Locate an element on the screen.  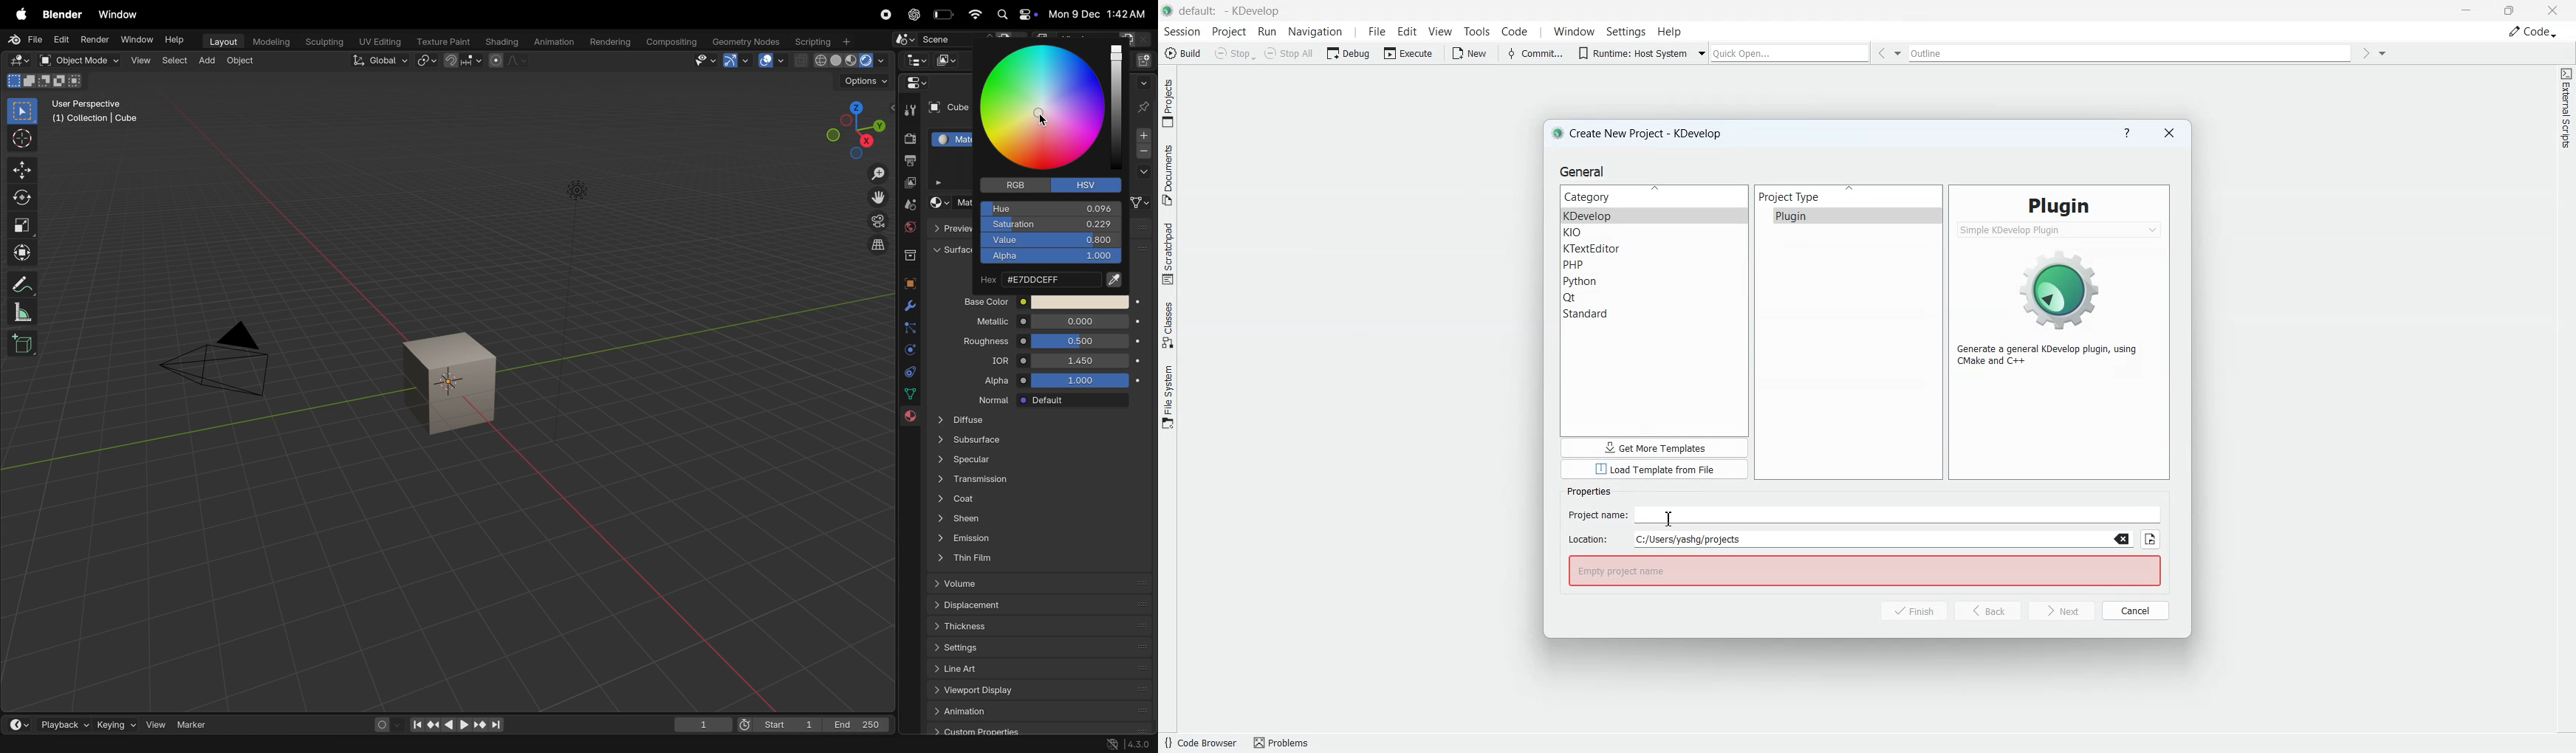
Code is located at coordinates (2532, 31).